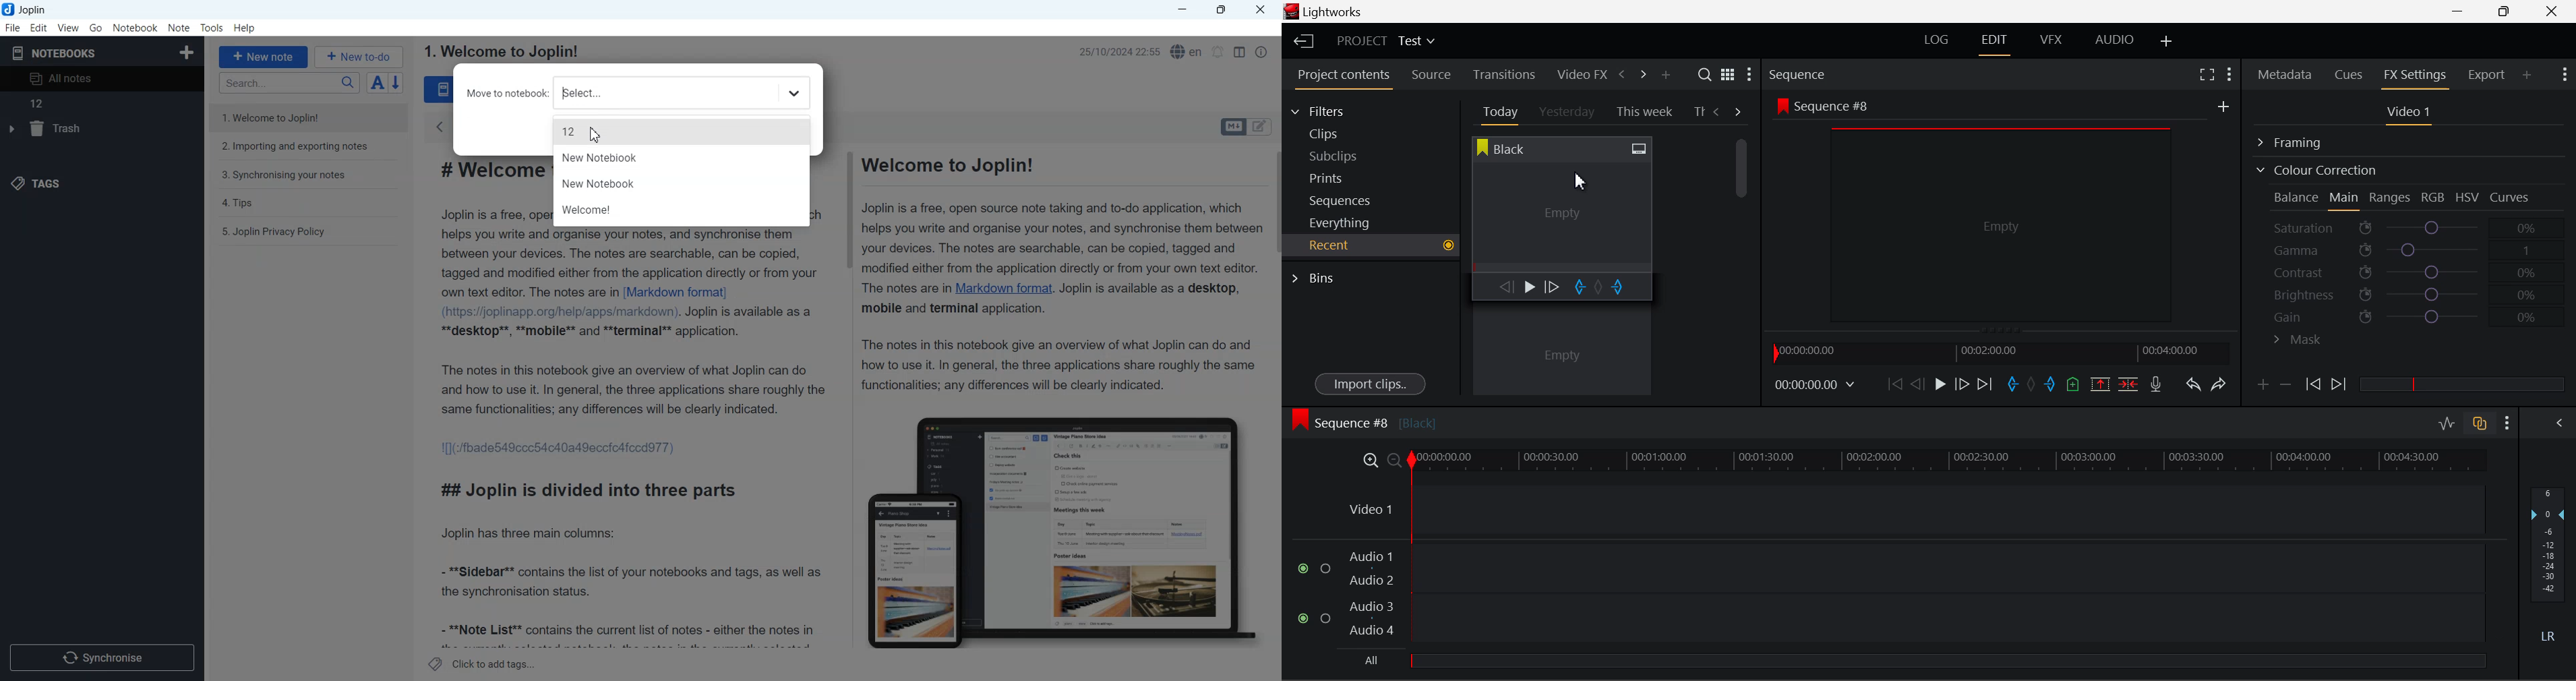  I want to click on Toggle editors, so click(1232, 127).